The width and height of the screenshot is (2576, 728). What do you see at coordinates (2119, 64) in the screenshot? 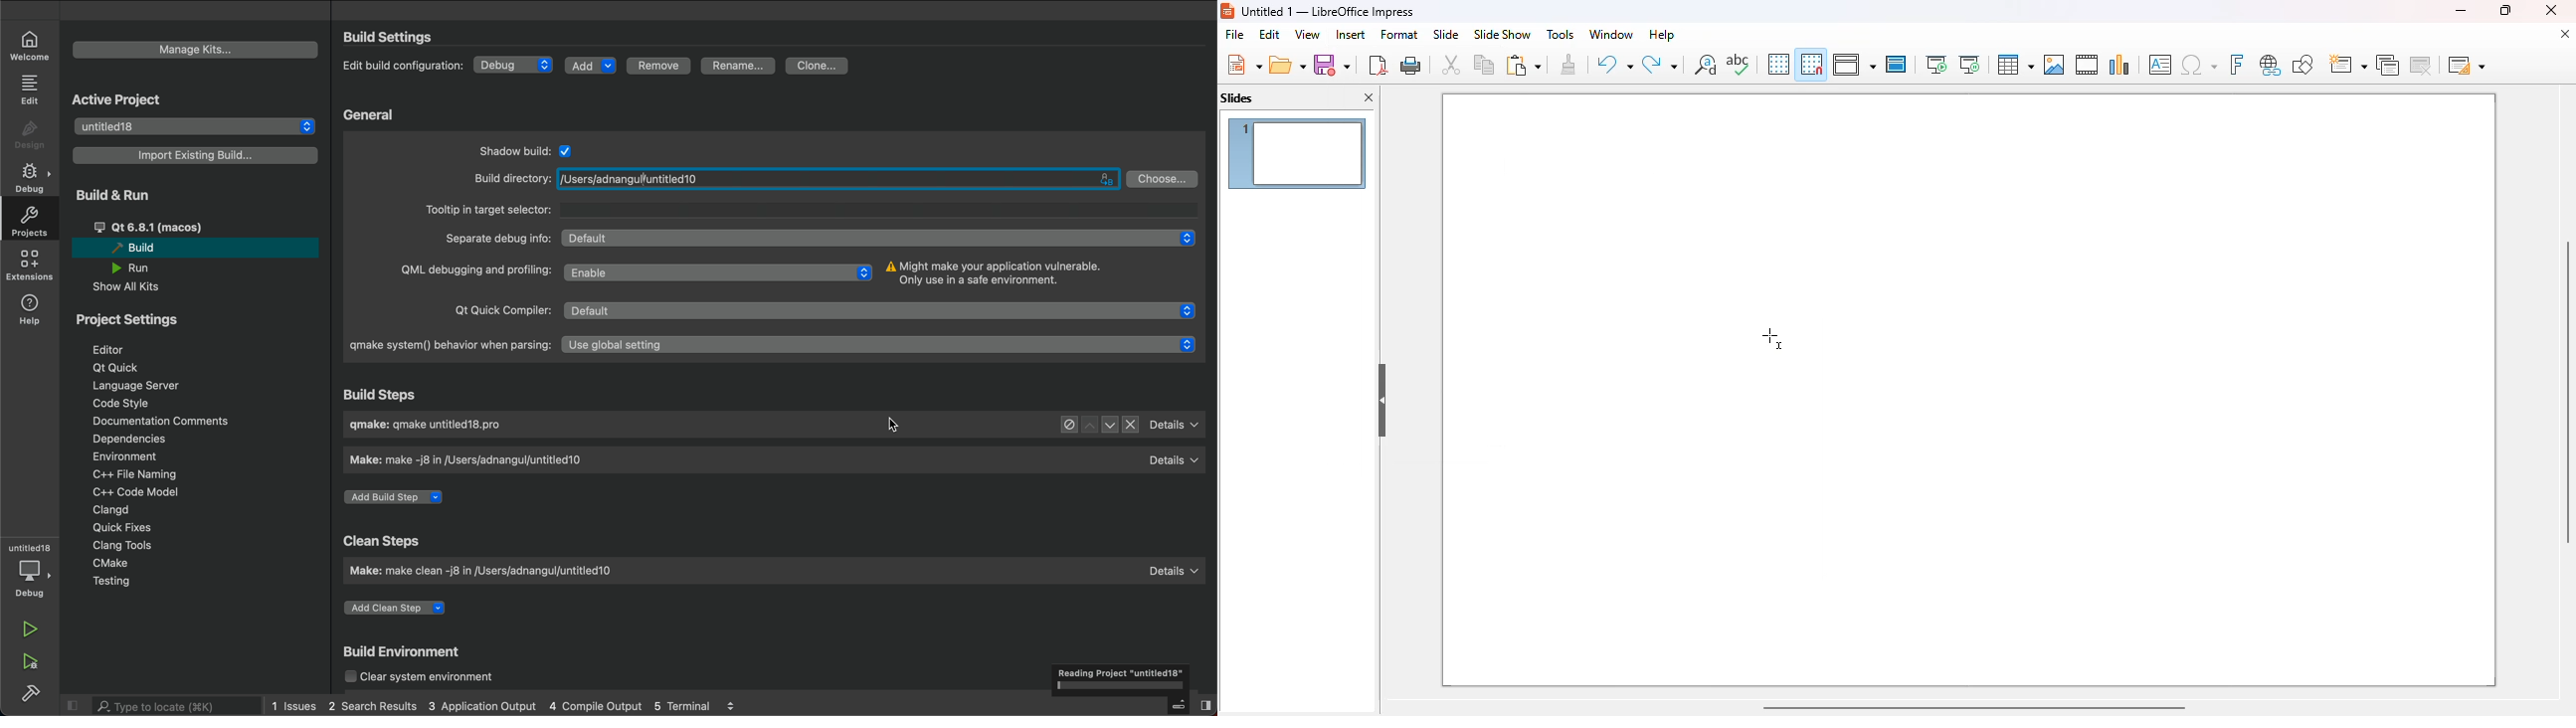
I see `insert chart` at bounding box center [2119, 64].